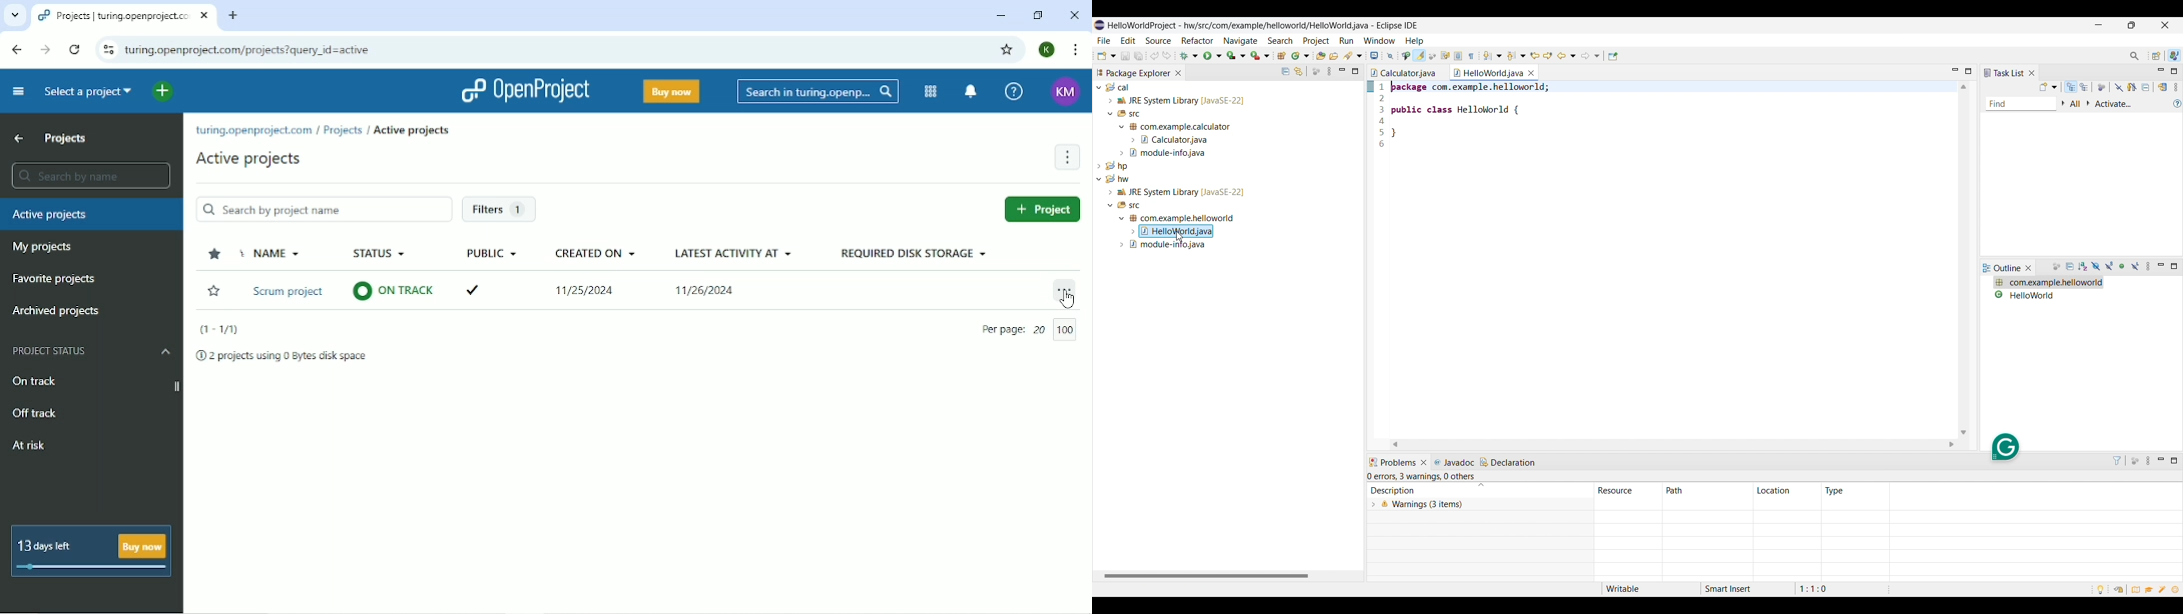 The height and width of the screenshot is (616, 2184). I want to click on Show whitespace characters, so click(1472, 56).